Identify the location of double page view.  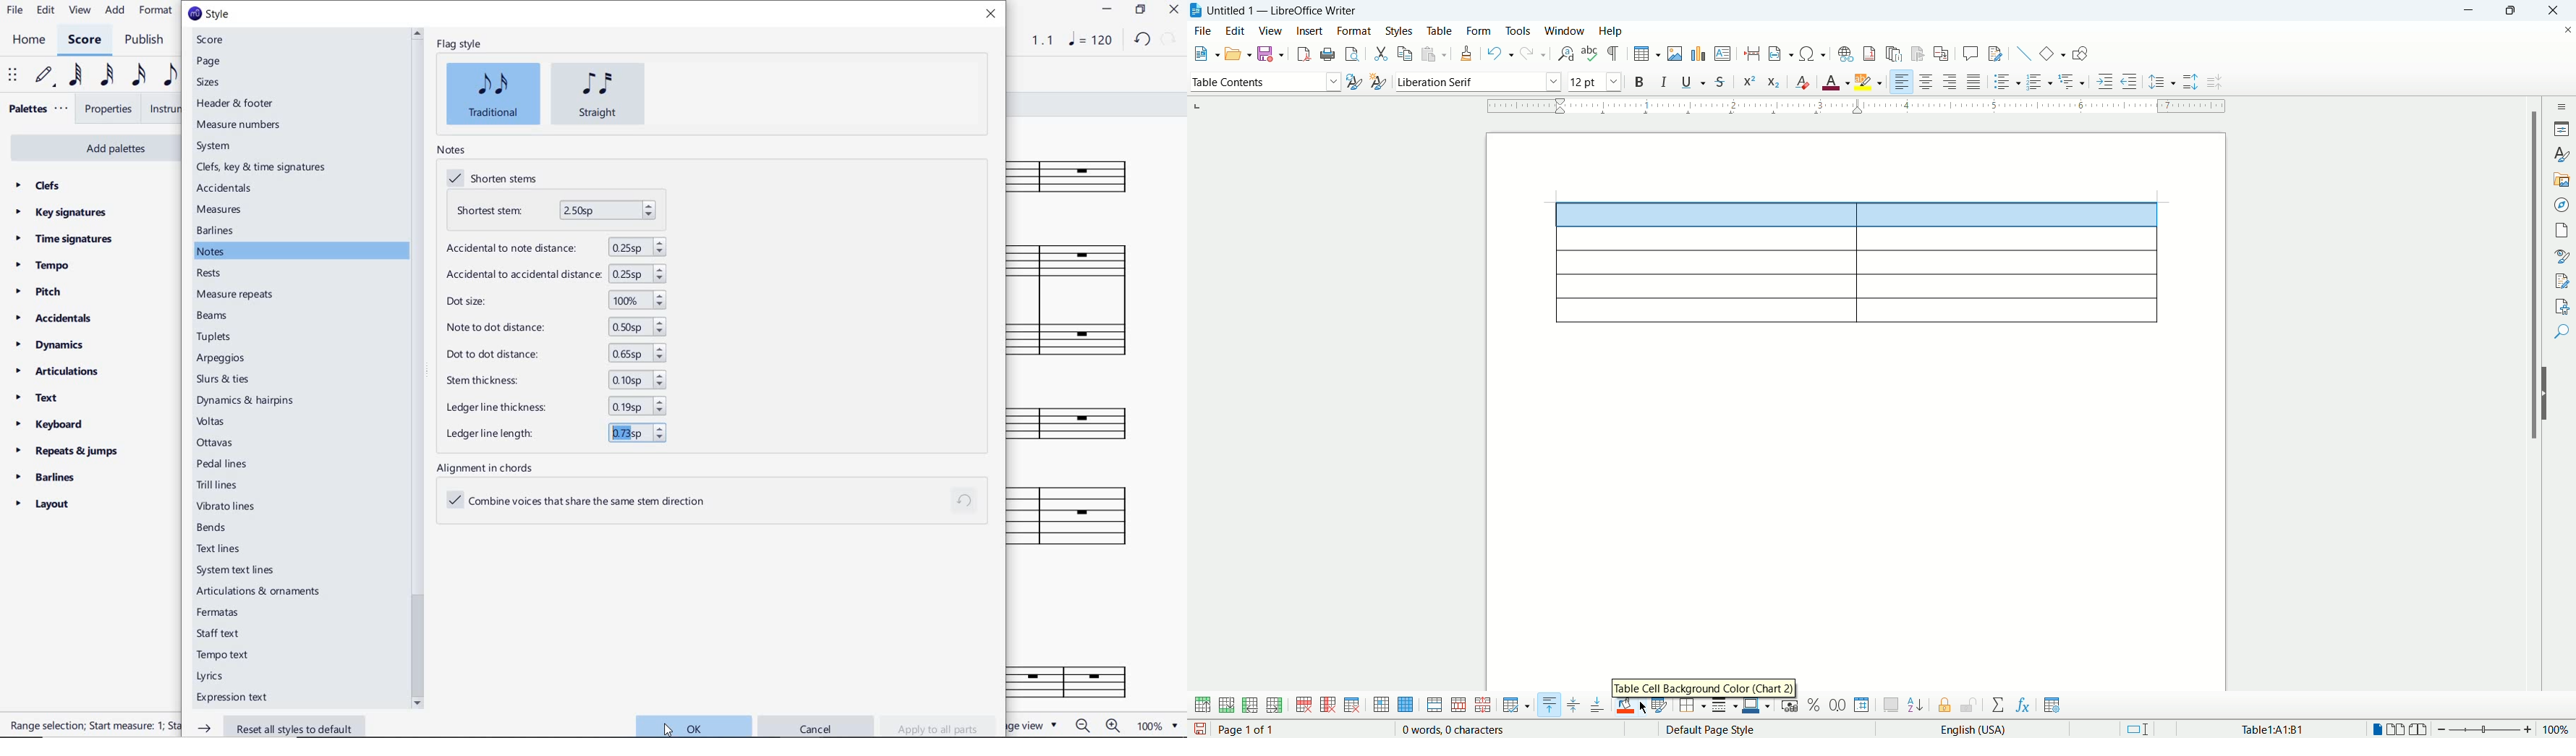
(2399, 729).